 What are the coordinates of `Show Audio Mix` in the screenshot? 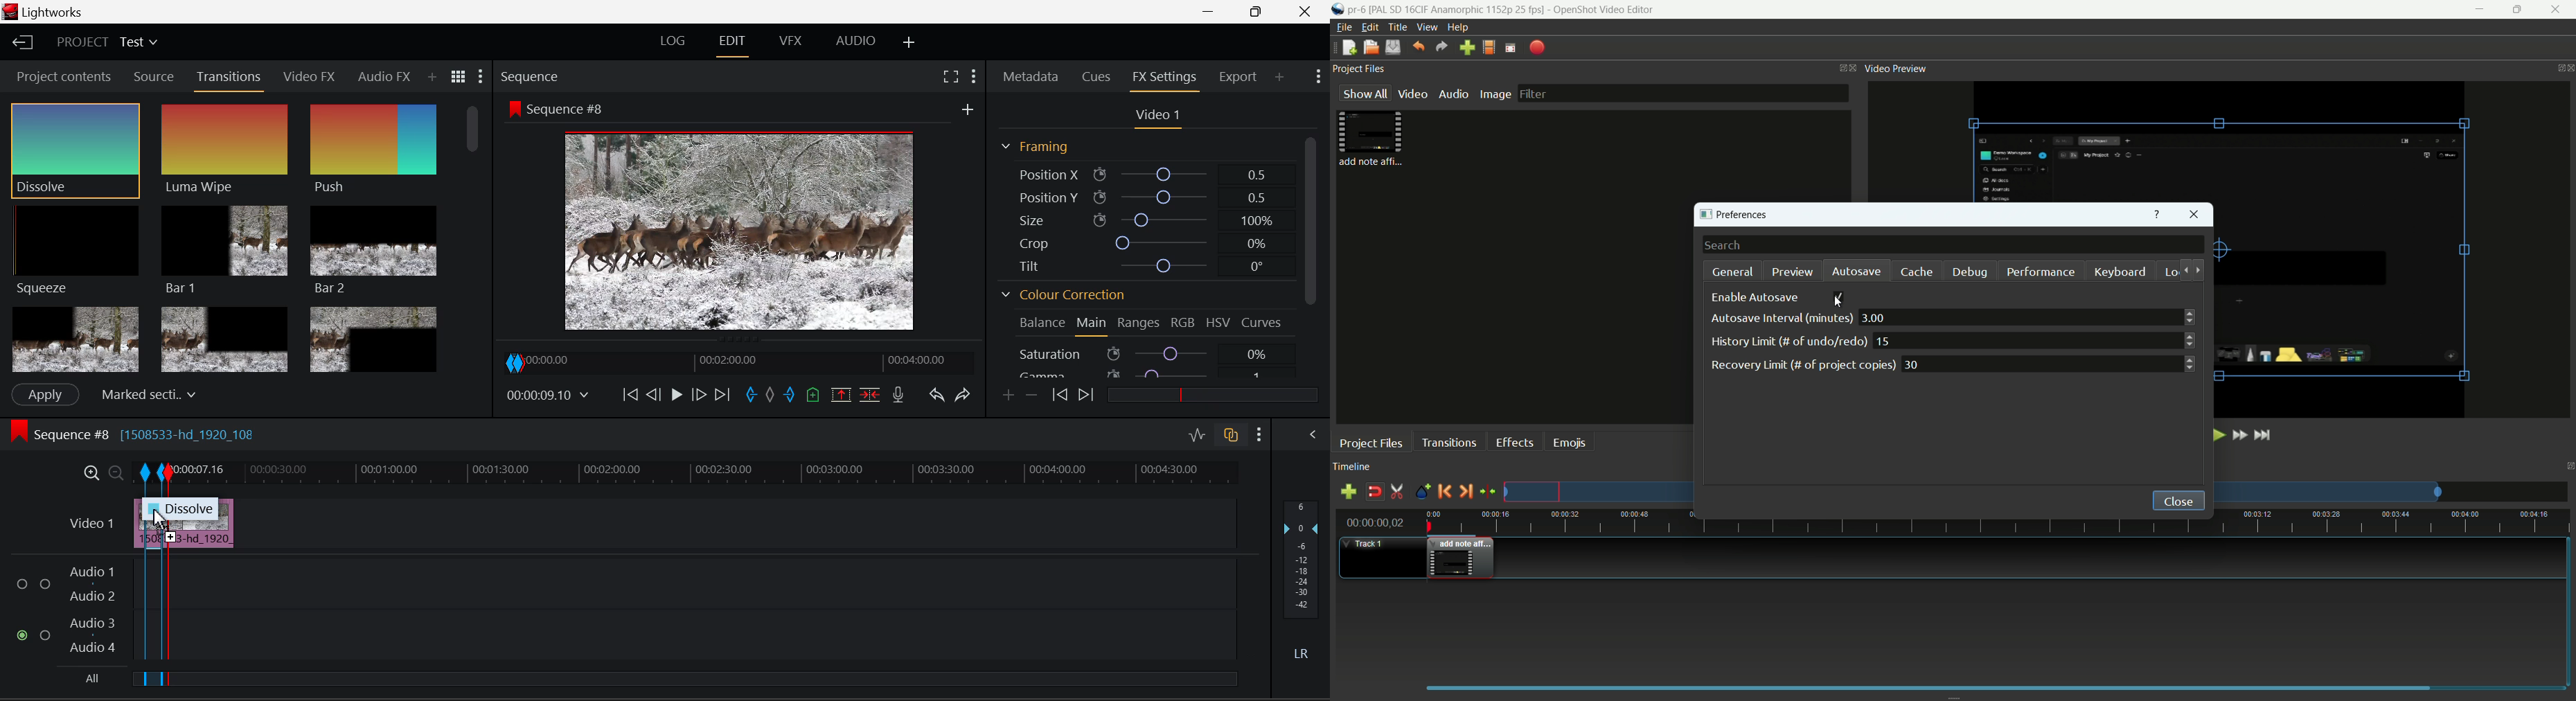 It's located at (1313, 436).